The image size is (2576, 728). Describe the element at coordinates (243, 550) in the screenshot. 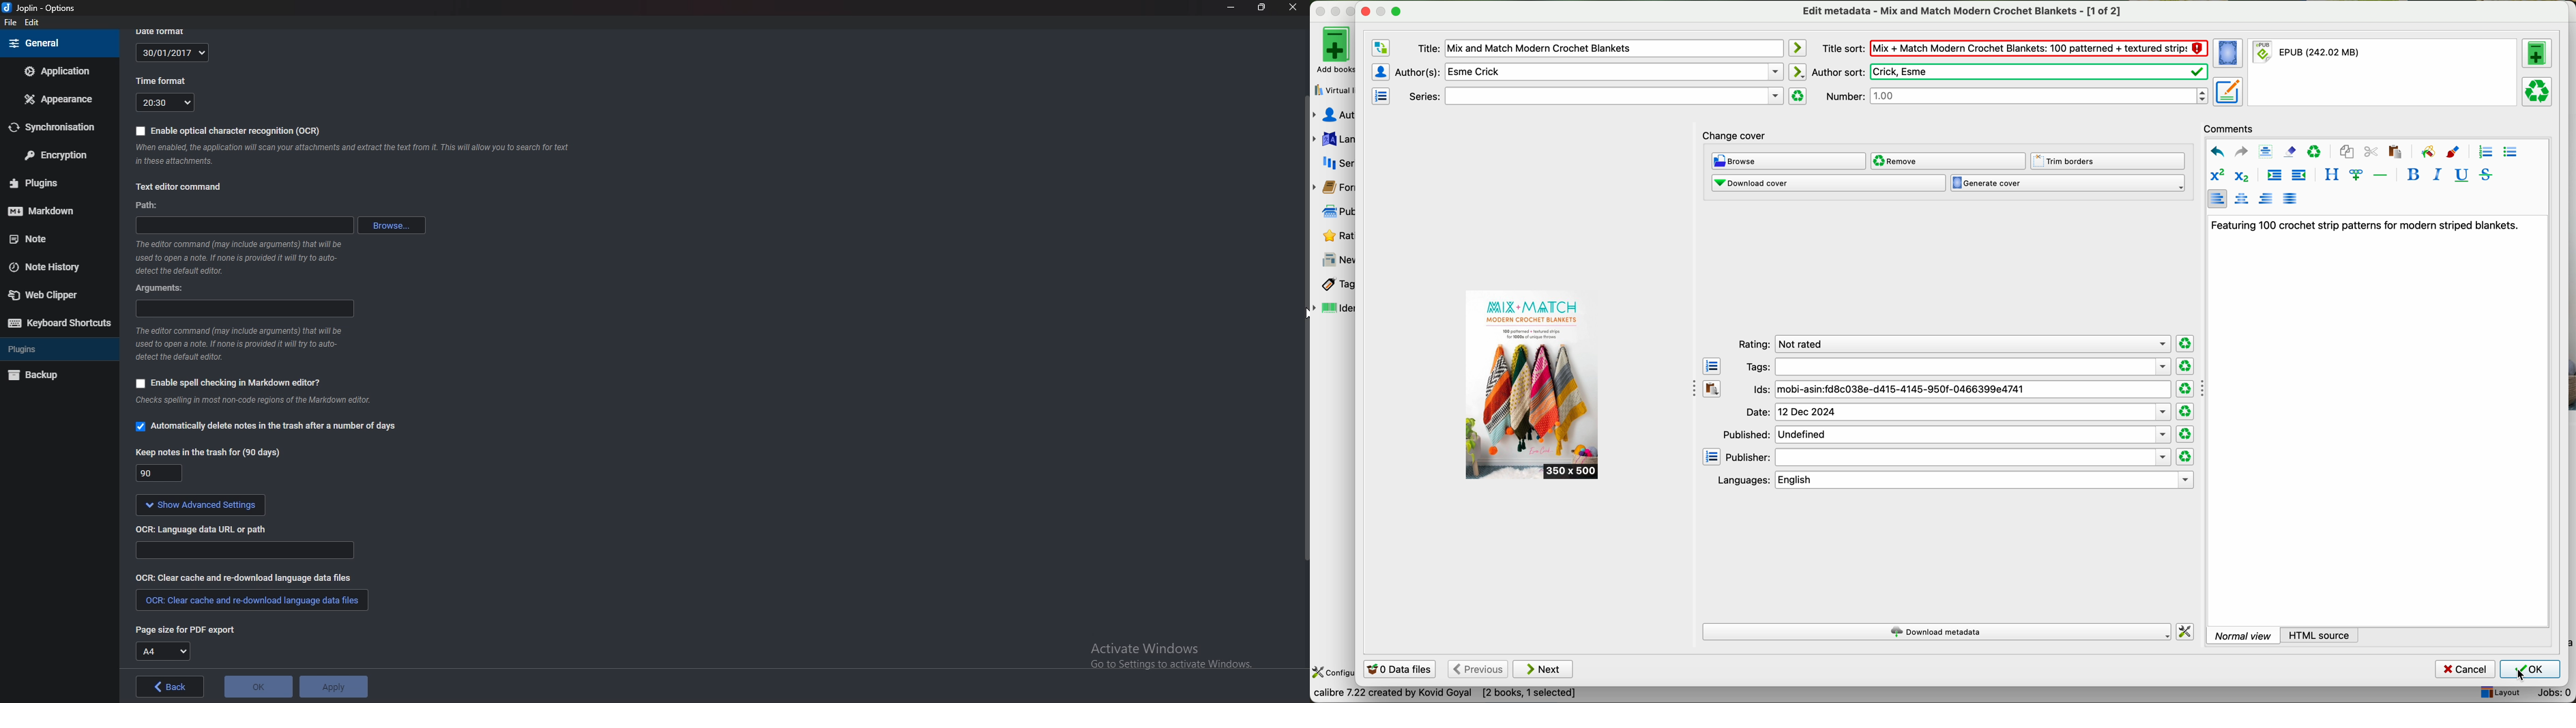

I see `Language data` at that location.